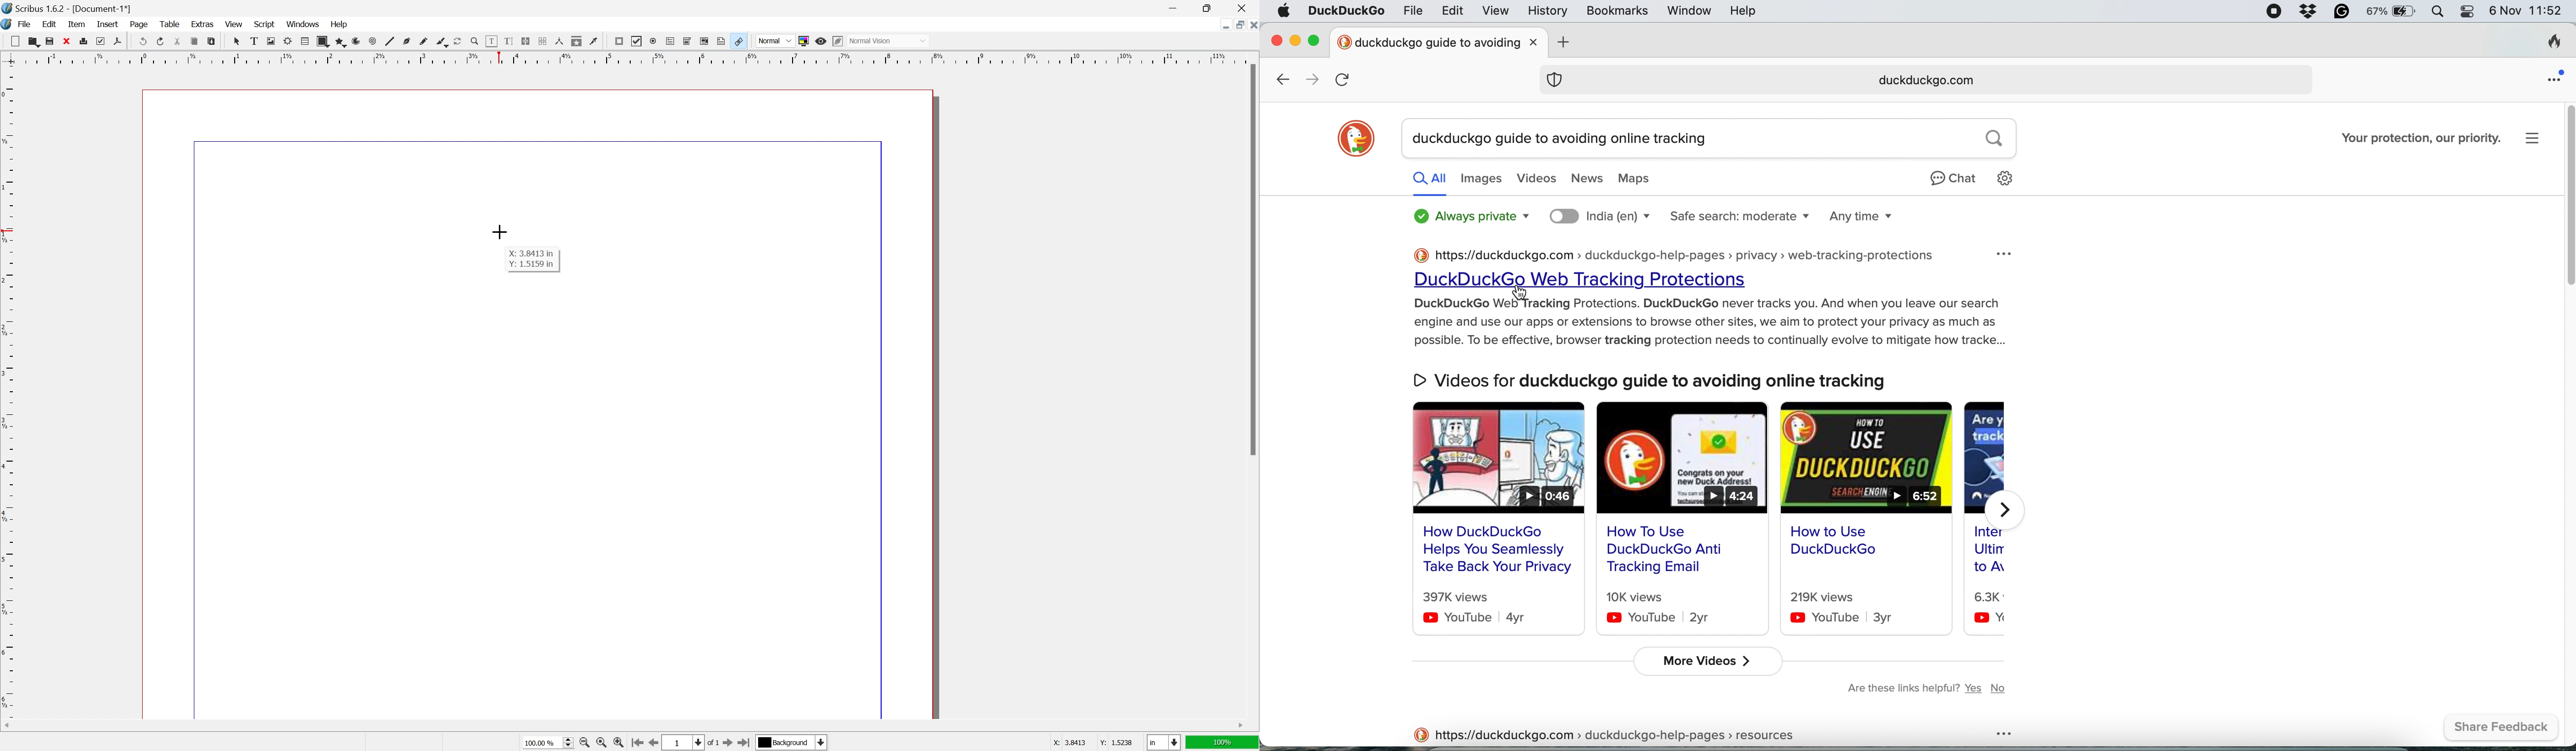 This screenshot has height=756, width=2576. What do you see at coordinates (475, 41) in the screenshot?
I see `zoom in or zoom out` at bounding box center [475, 41].